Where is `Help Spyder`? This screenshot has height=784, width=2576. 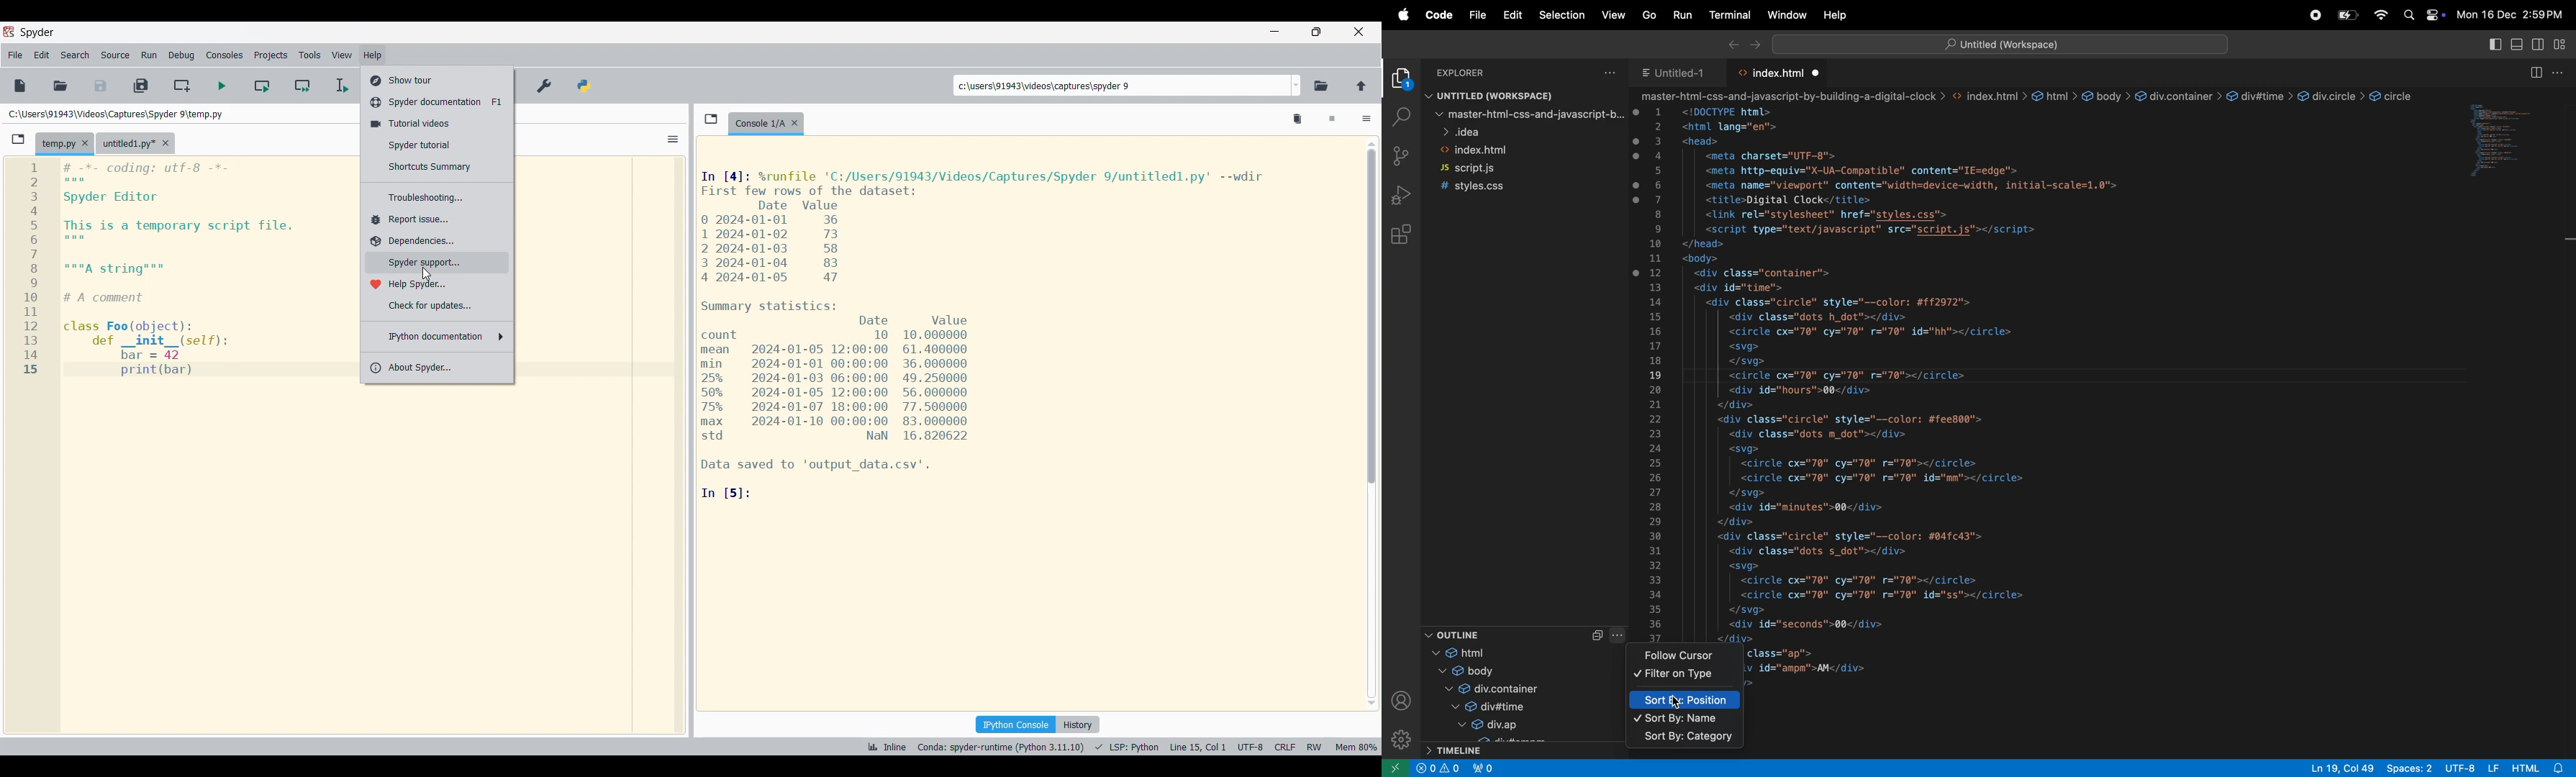 Help Spyder is located at coordinates (437, 285).